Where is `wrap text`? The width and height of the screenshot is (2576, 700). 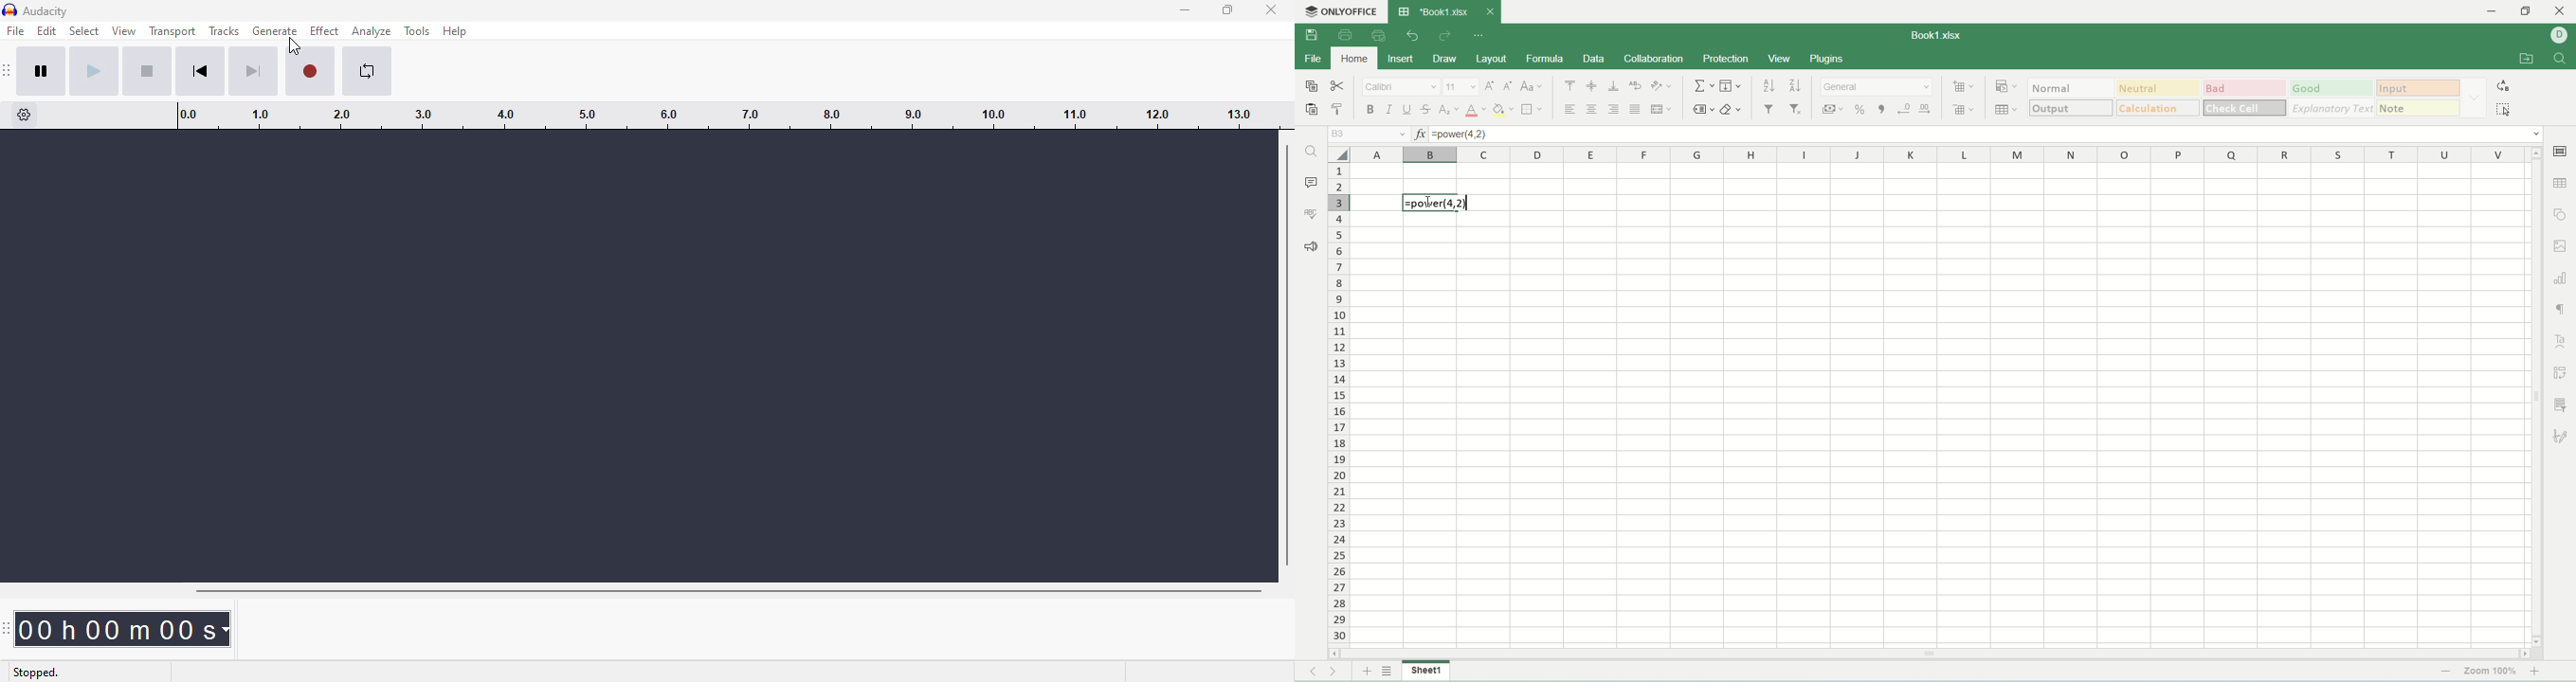
wrap text is located at coordinates (1638, 85).